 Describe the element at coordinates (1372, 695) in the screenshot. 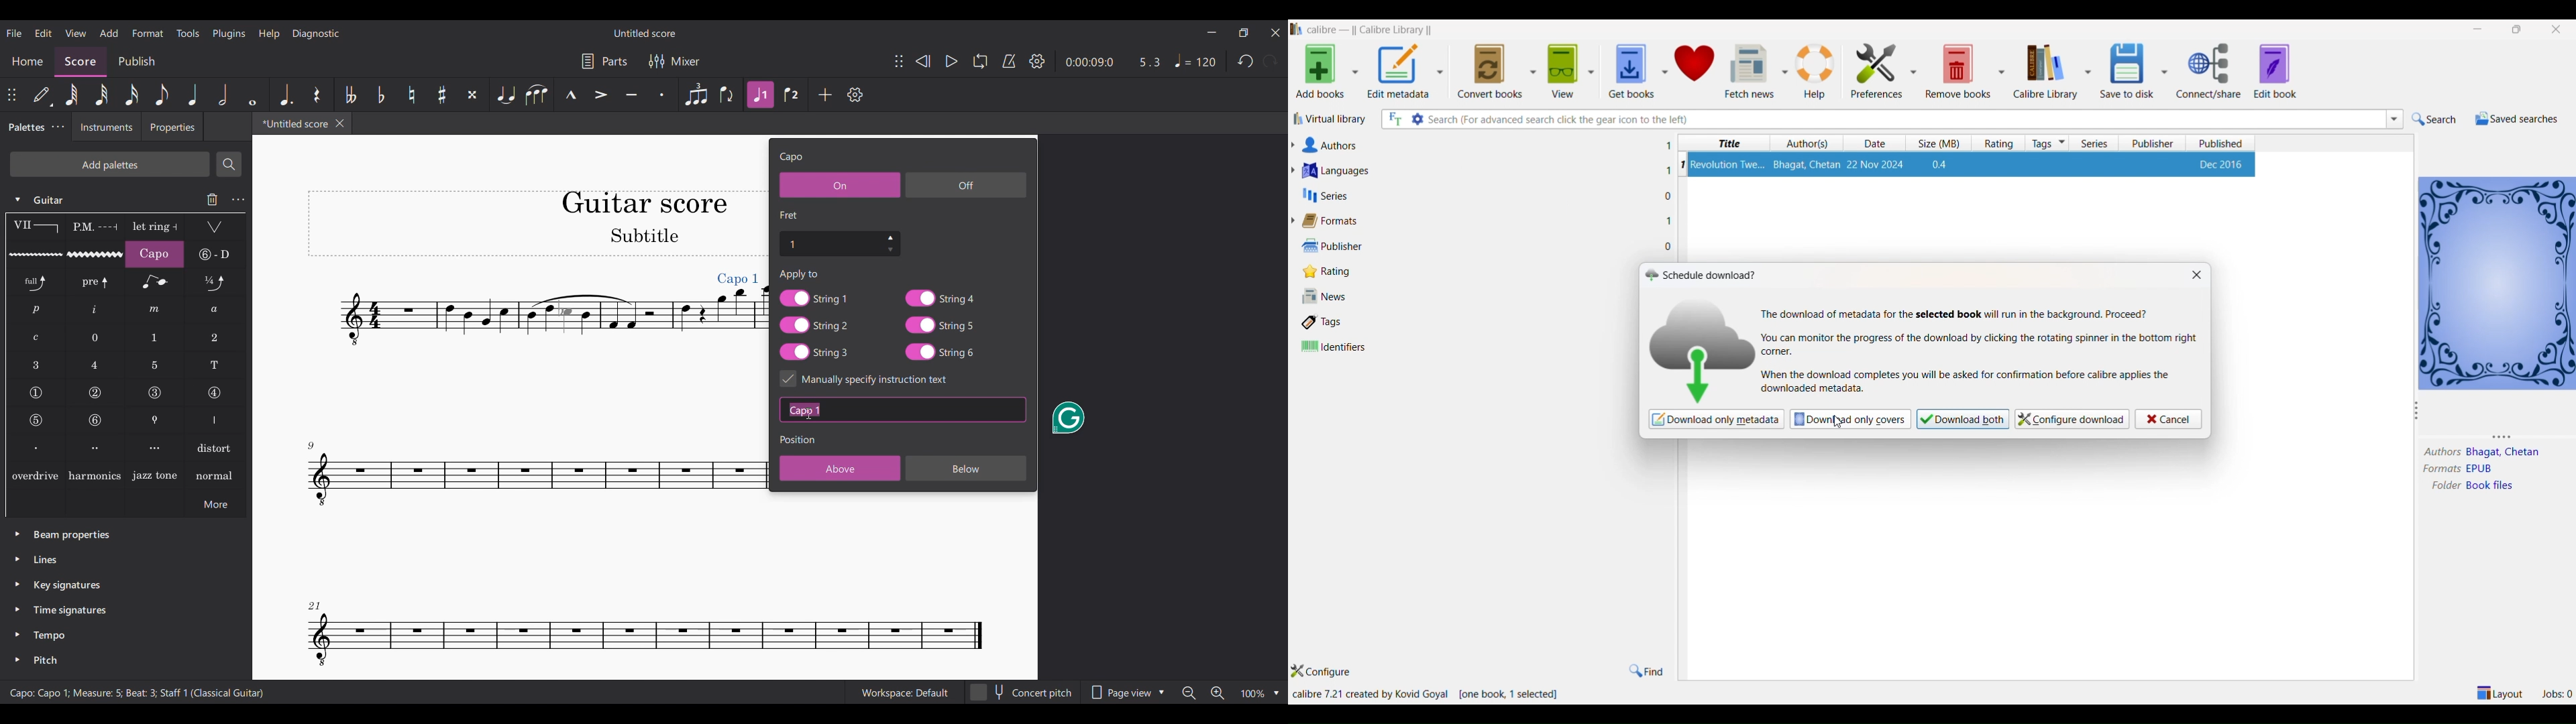

I see `calibre version and creator` at that location.